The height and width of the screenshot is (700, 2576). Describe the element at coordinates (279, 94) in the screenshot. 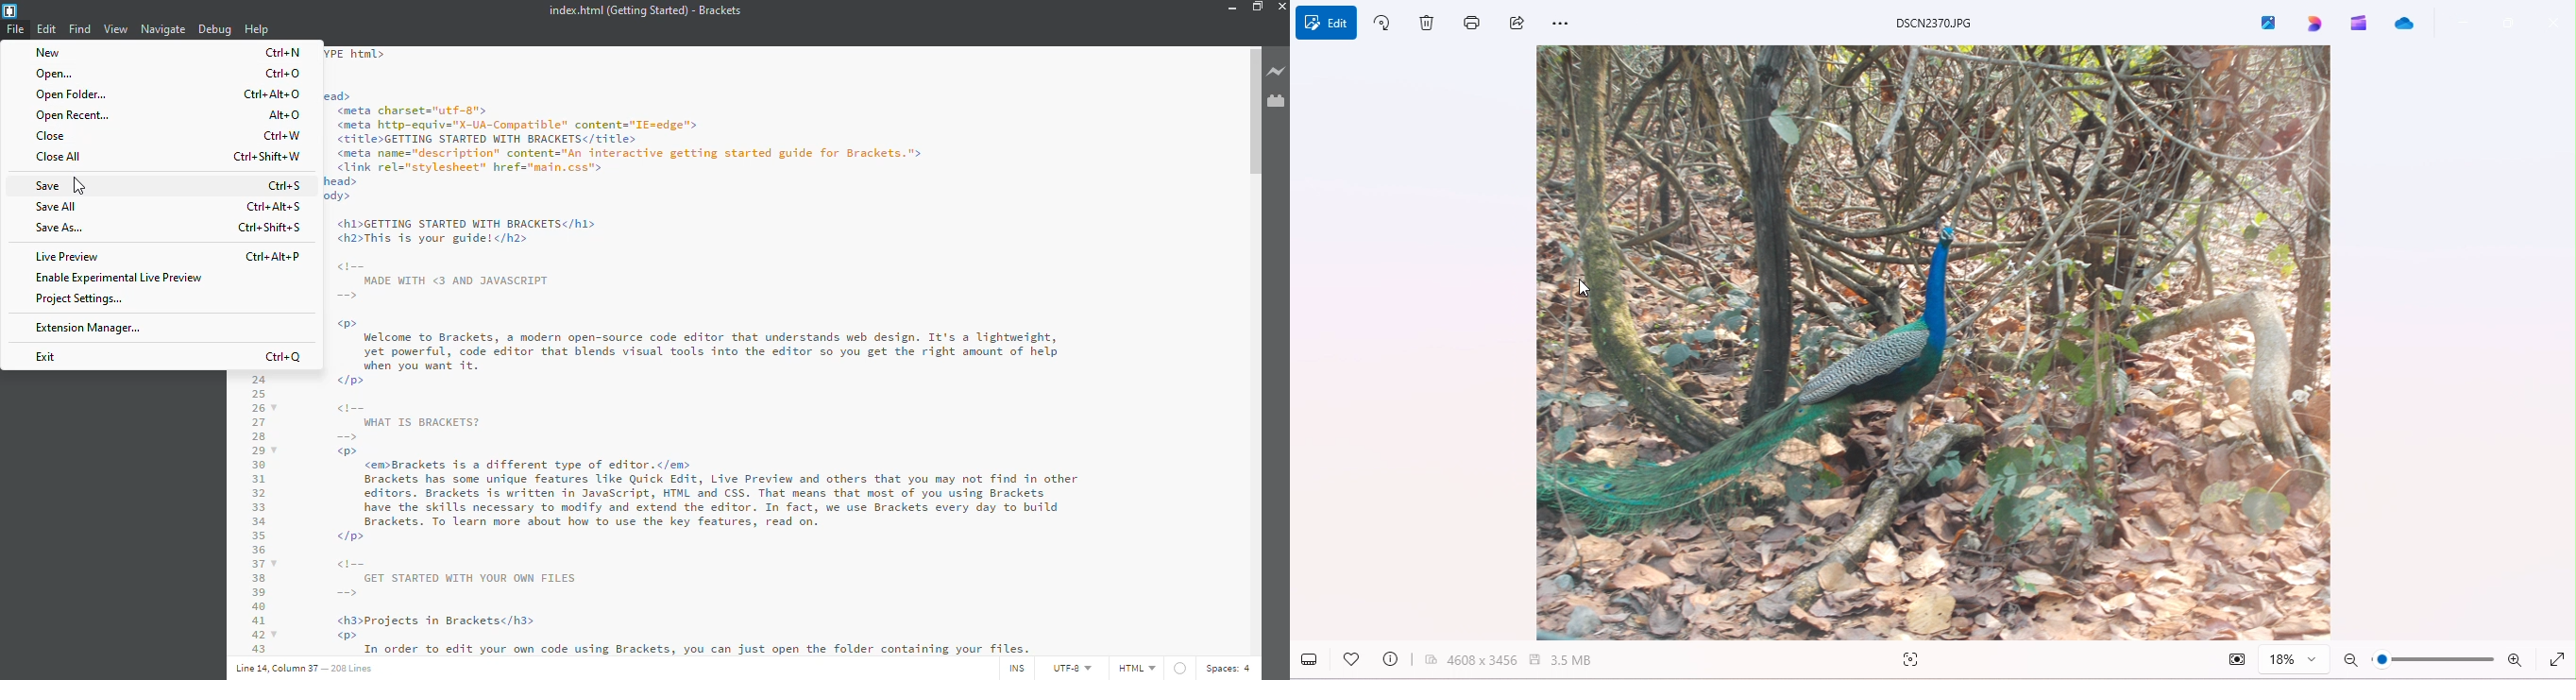

I see `ctrl+alt+o` at that location.